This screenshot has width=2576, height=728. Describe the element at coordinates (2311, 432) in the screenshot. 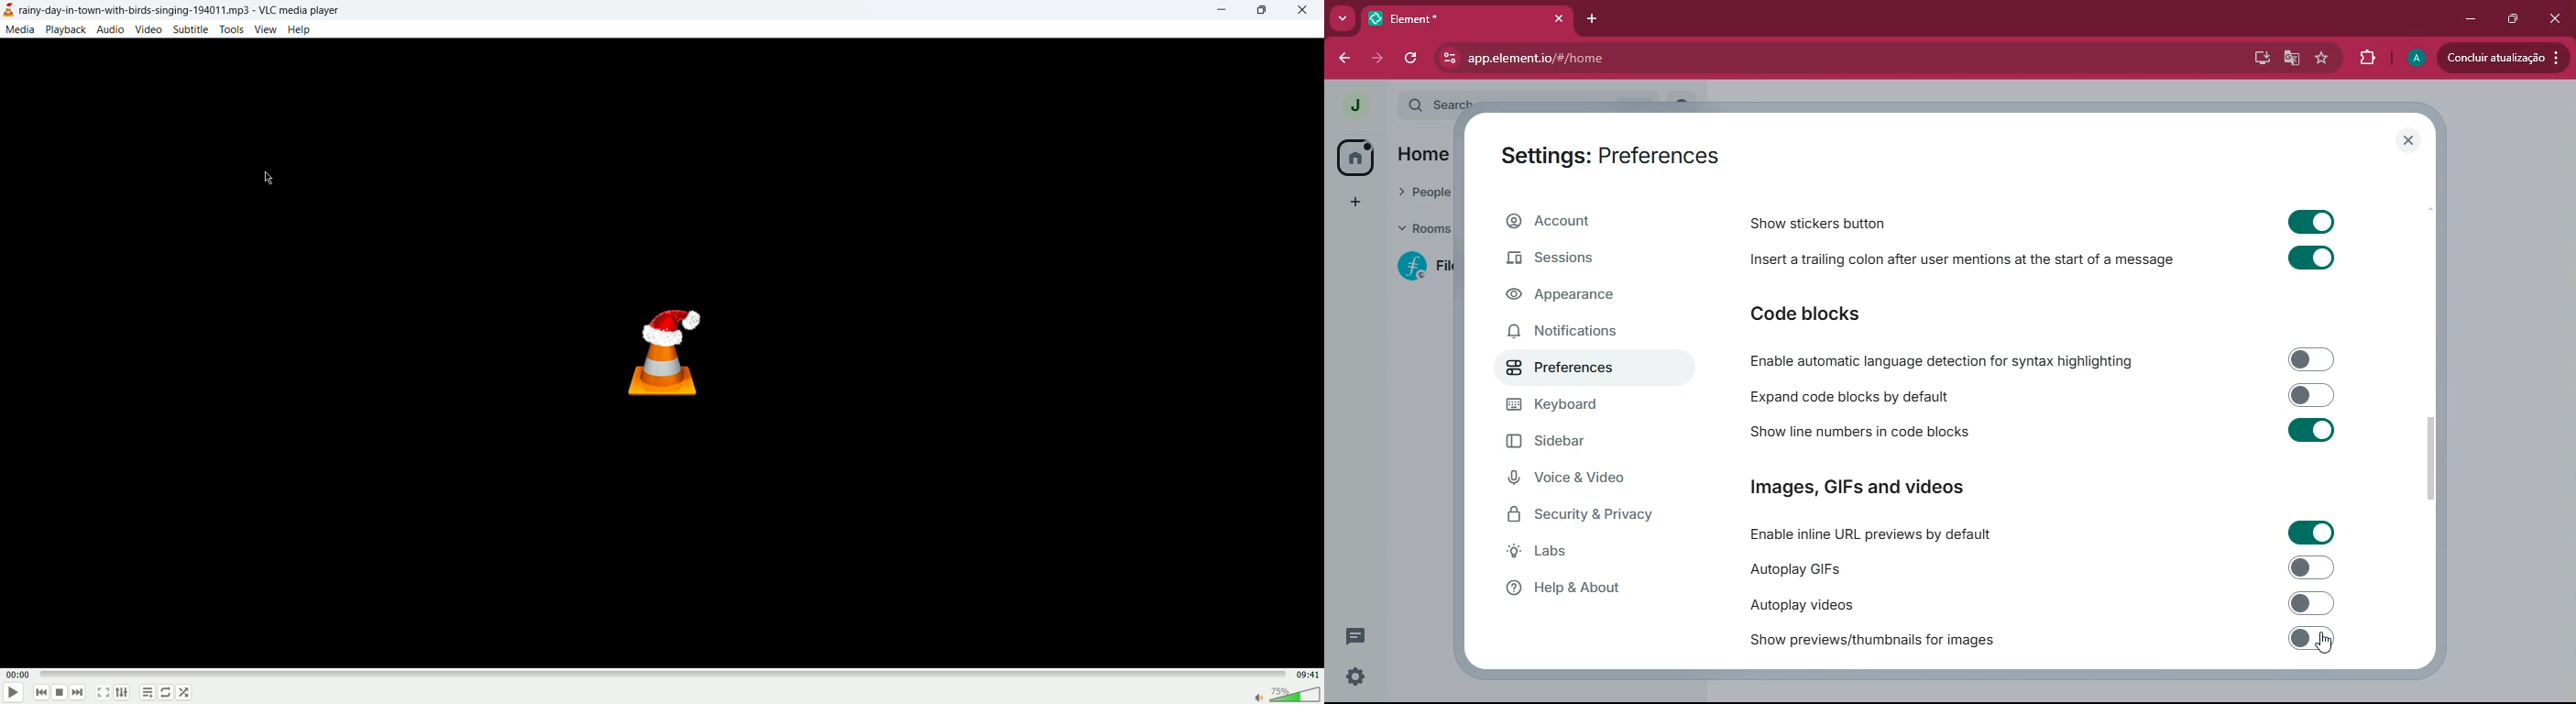

I see `Toggle on` at that location.